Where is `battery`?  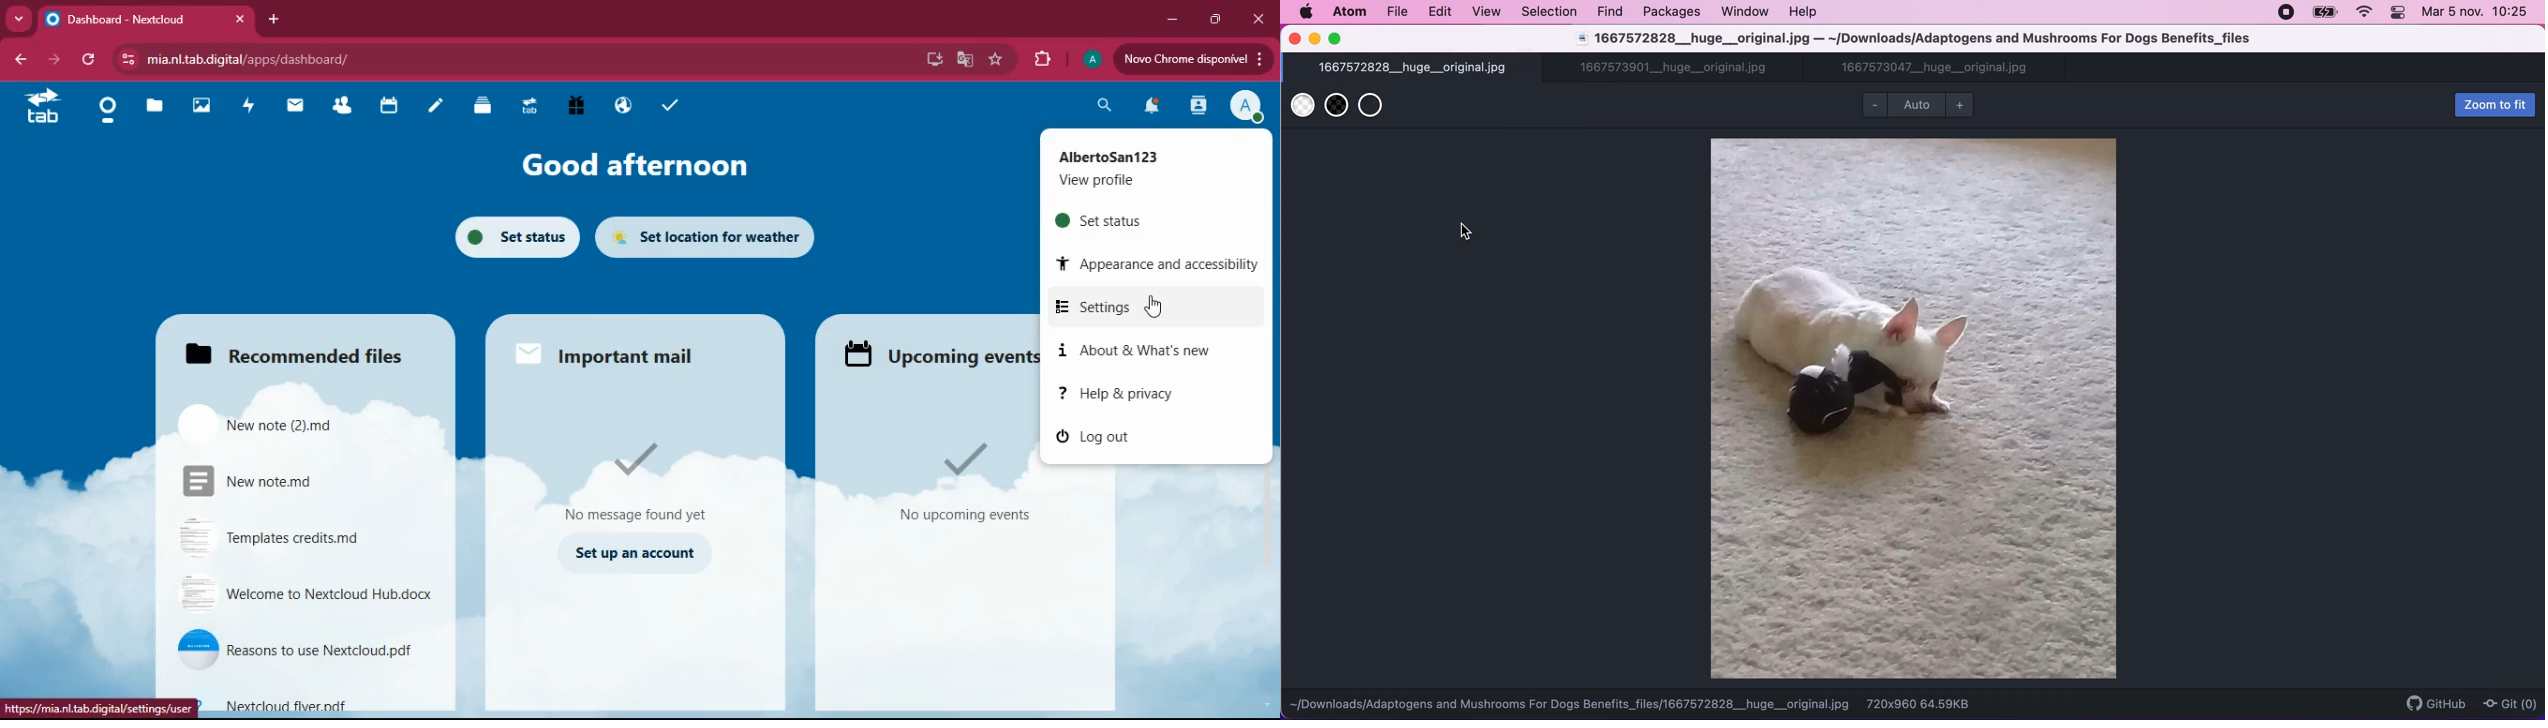 battery is located at coordinates (2323, 14).